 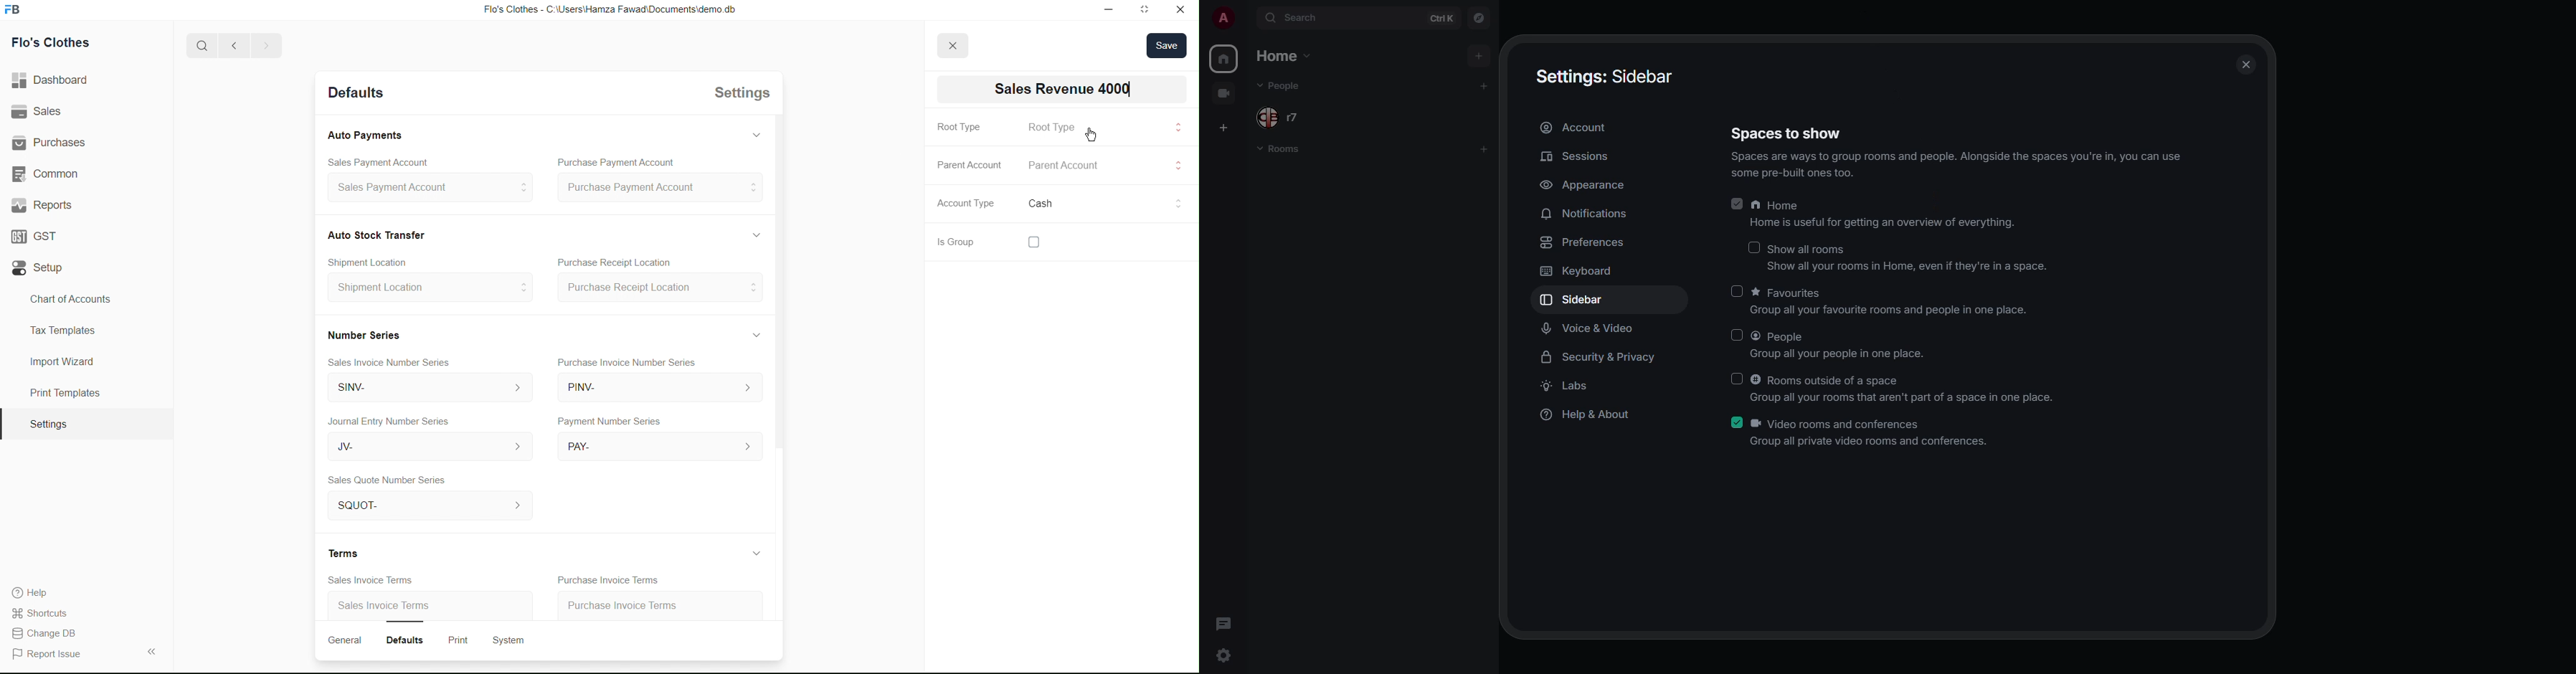 I want to click on threads, so click(x=1223, y=622).